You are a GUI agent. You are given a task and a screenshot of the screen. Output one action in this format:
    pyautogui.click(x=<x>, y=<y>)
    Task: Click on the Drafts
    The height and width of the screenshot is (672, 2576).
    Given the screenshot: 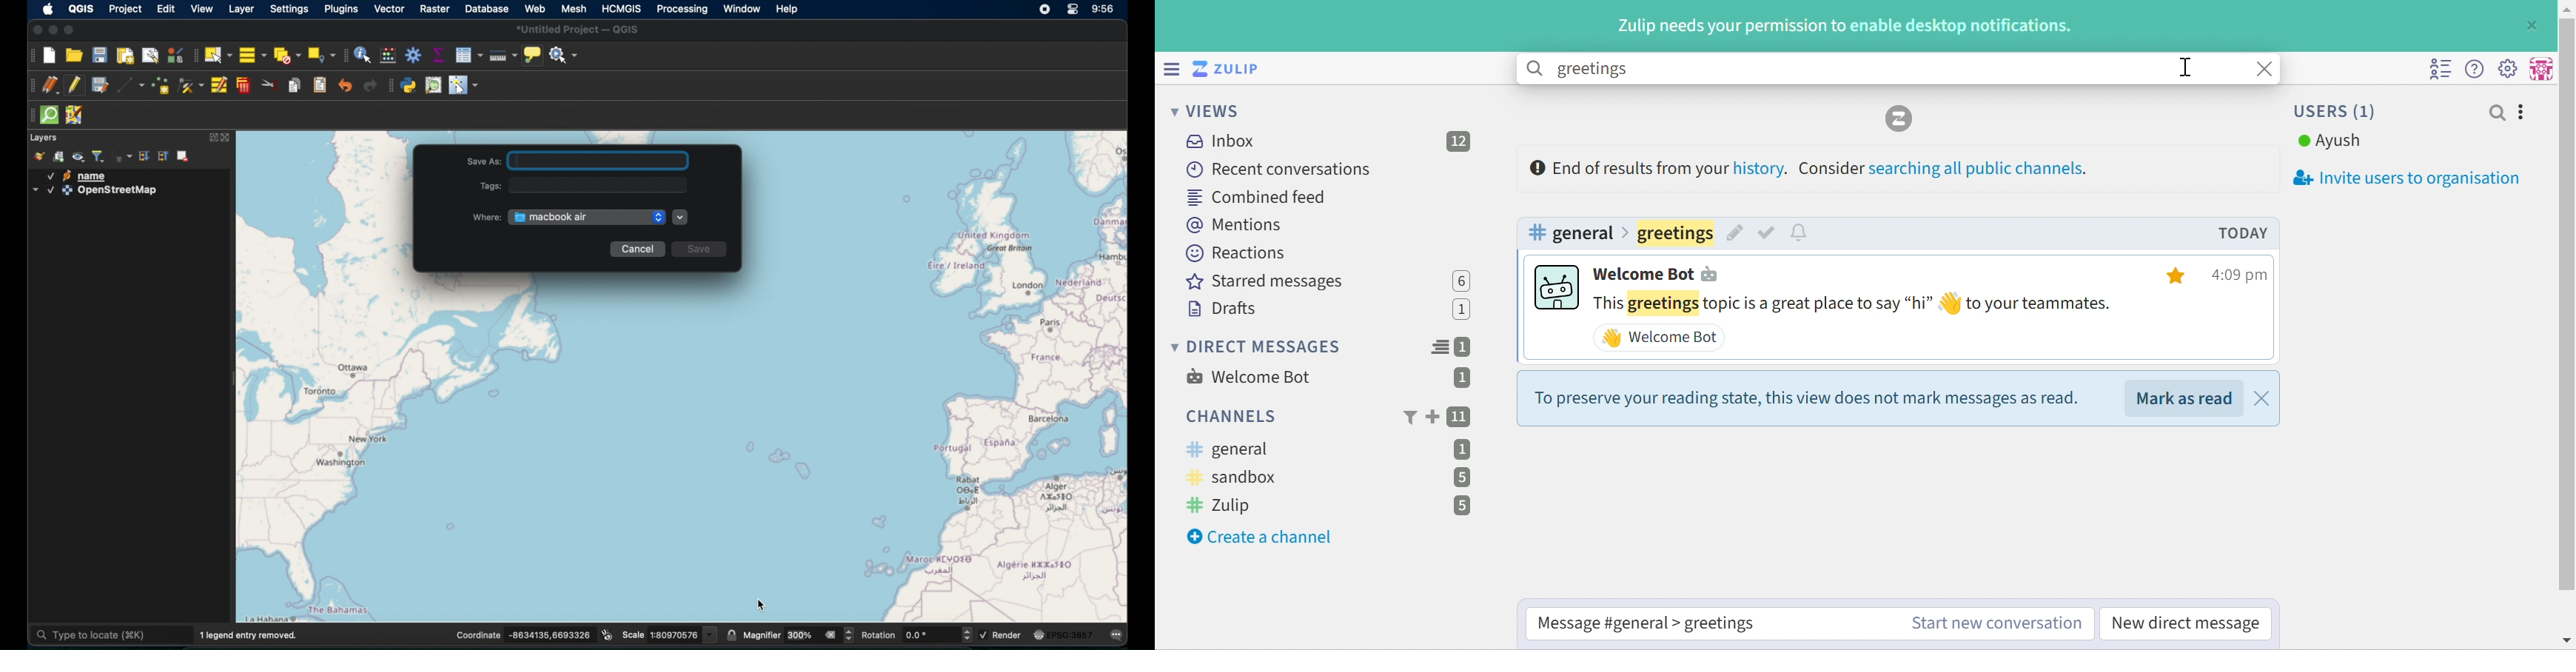 What is the action you would take?
    pyautogui.click(x=1222, y=309)
    